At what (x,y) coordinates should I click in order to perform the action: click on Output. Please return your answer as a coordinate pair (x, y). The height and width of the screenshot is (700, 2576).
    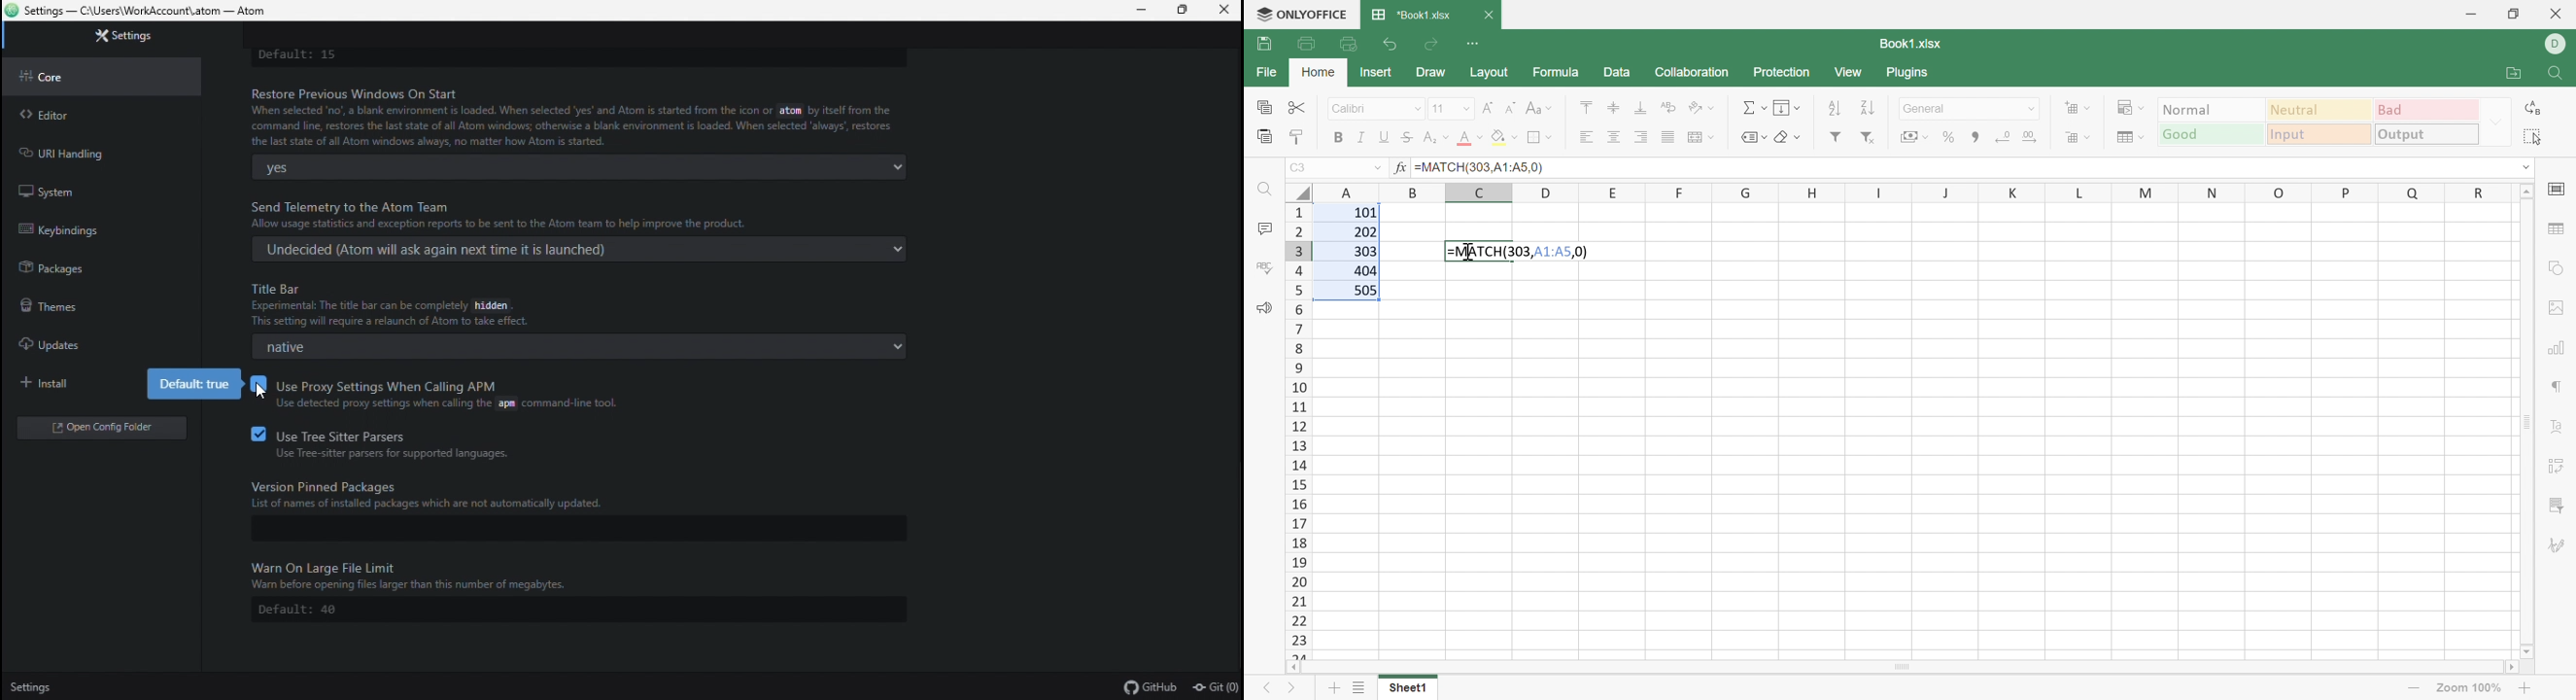
    Looking at the image, I should click on (2429, 133).